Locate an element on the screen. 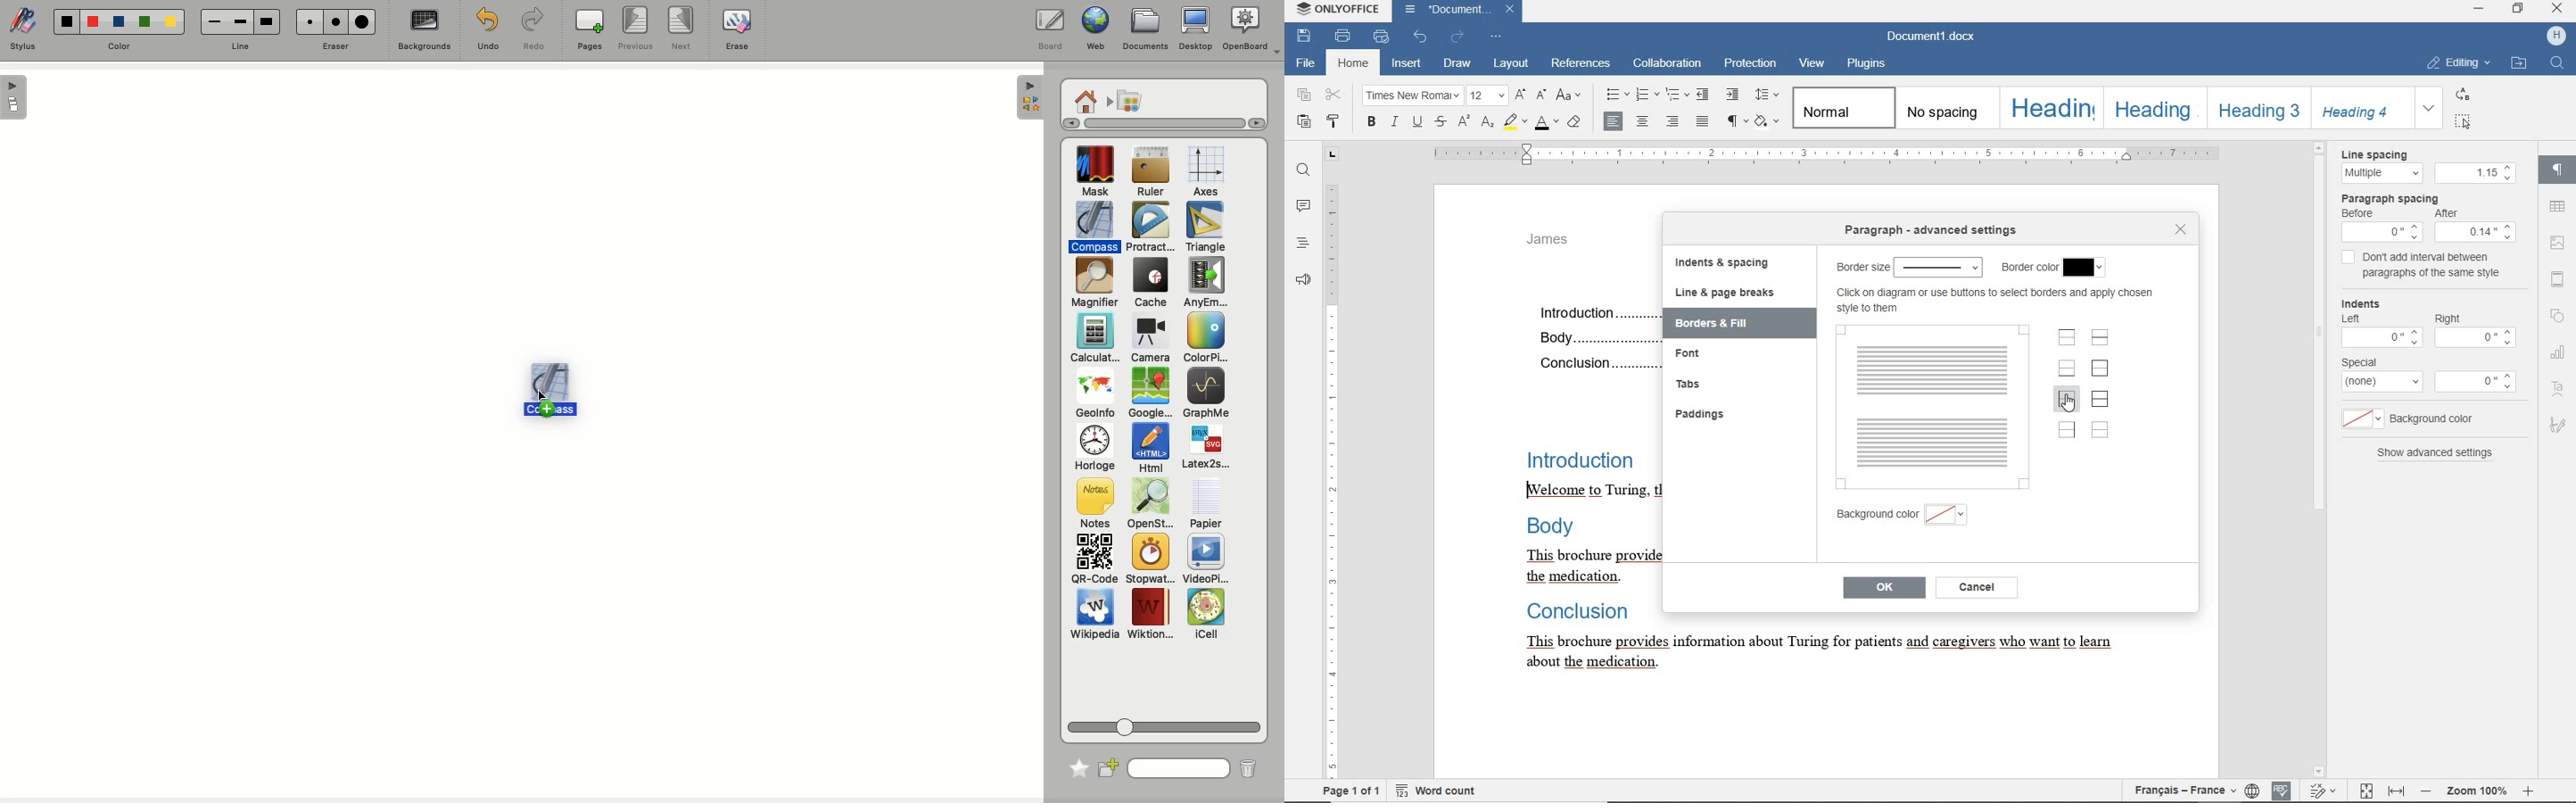 This screenshot has width=2576, height=812. more options is located at coordinates (2380, 336).